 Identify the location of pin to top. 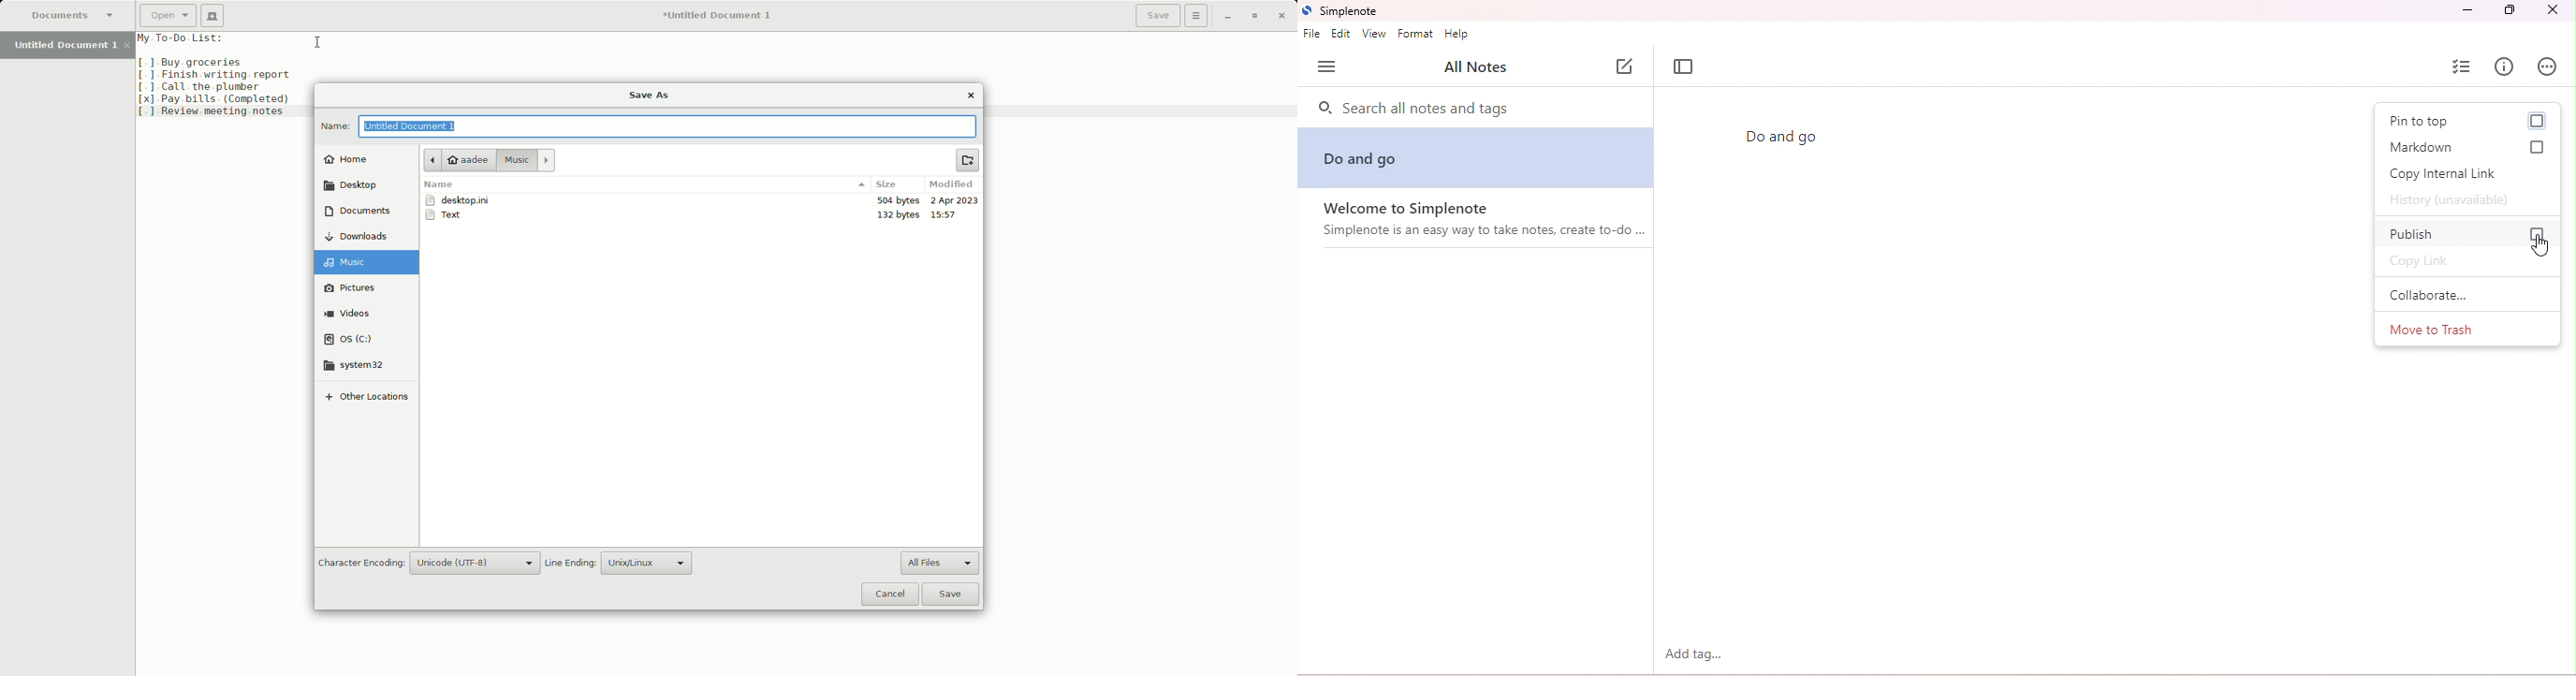
(2420, 122).